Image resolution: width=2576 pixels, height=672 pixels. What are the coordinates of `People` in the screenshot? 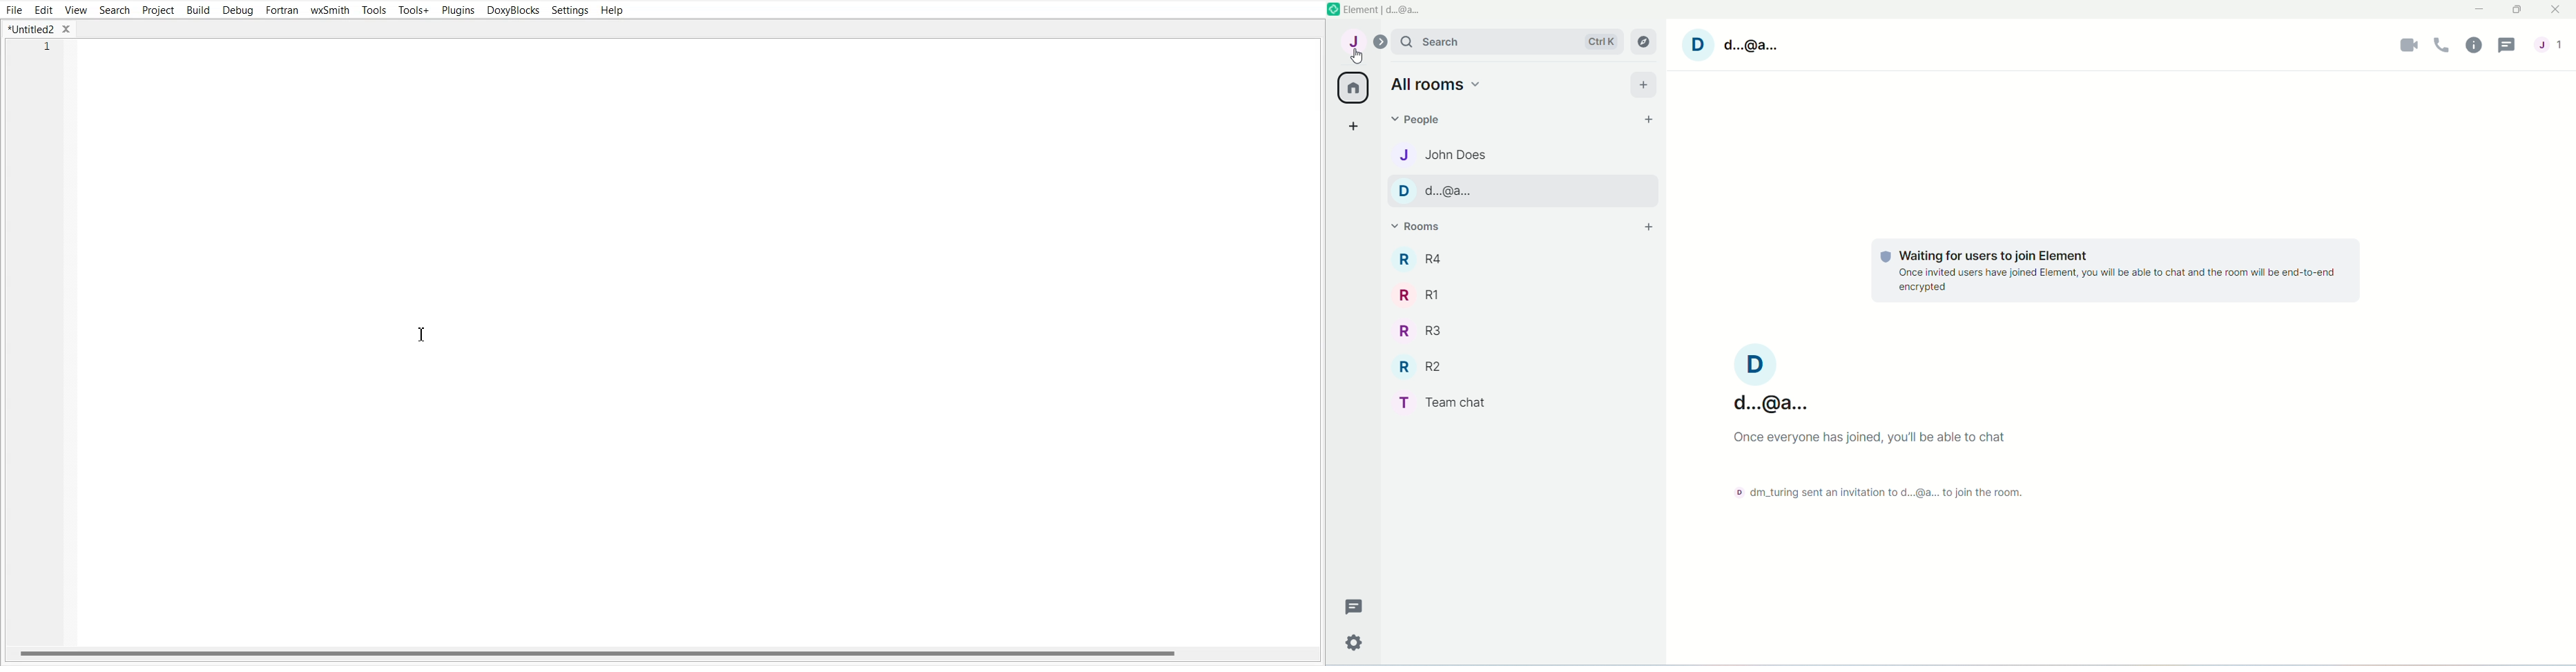 It's located at (1423, 119).